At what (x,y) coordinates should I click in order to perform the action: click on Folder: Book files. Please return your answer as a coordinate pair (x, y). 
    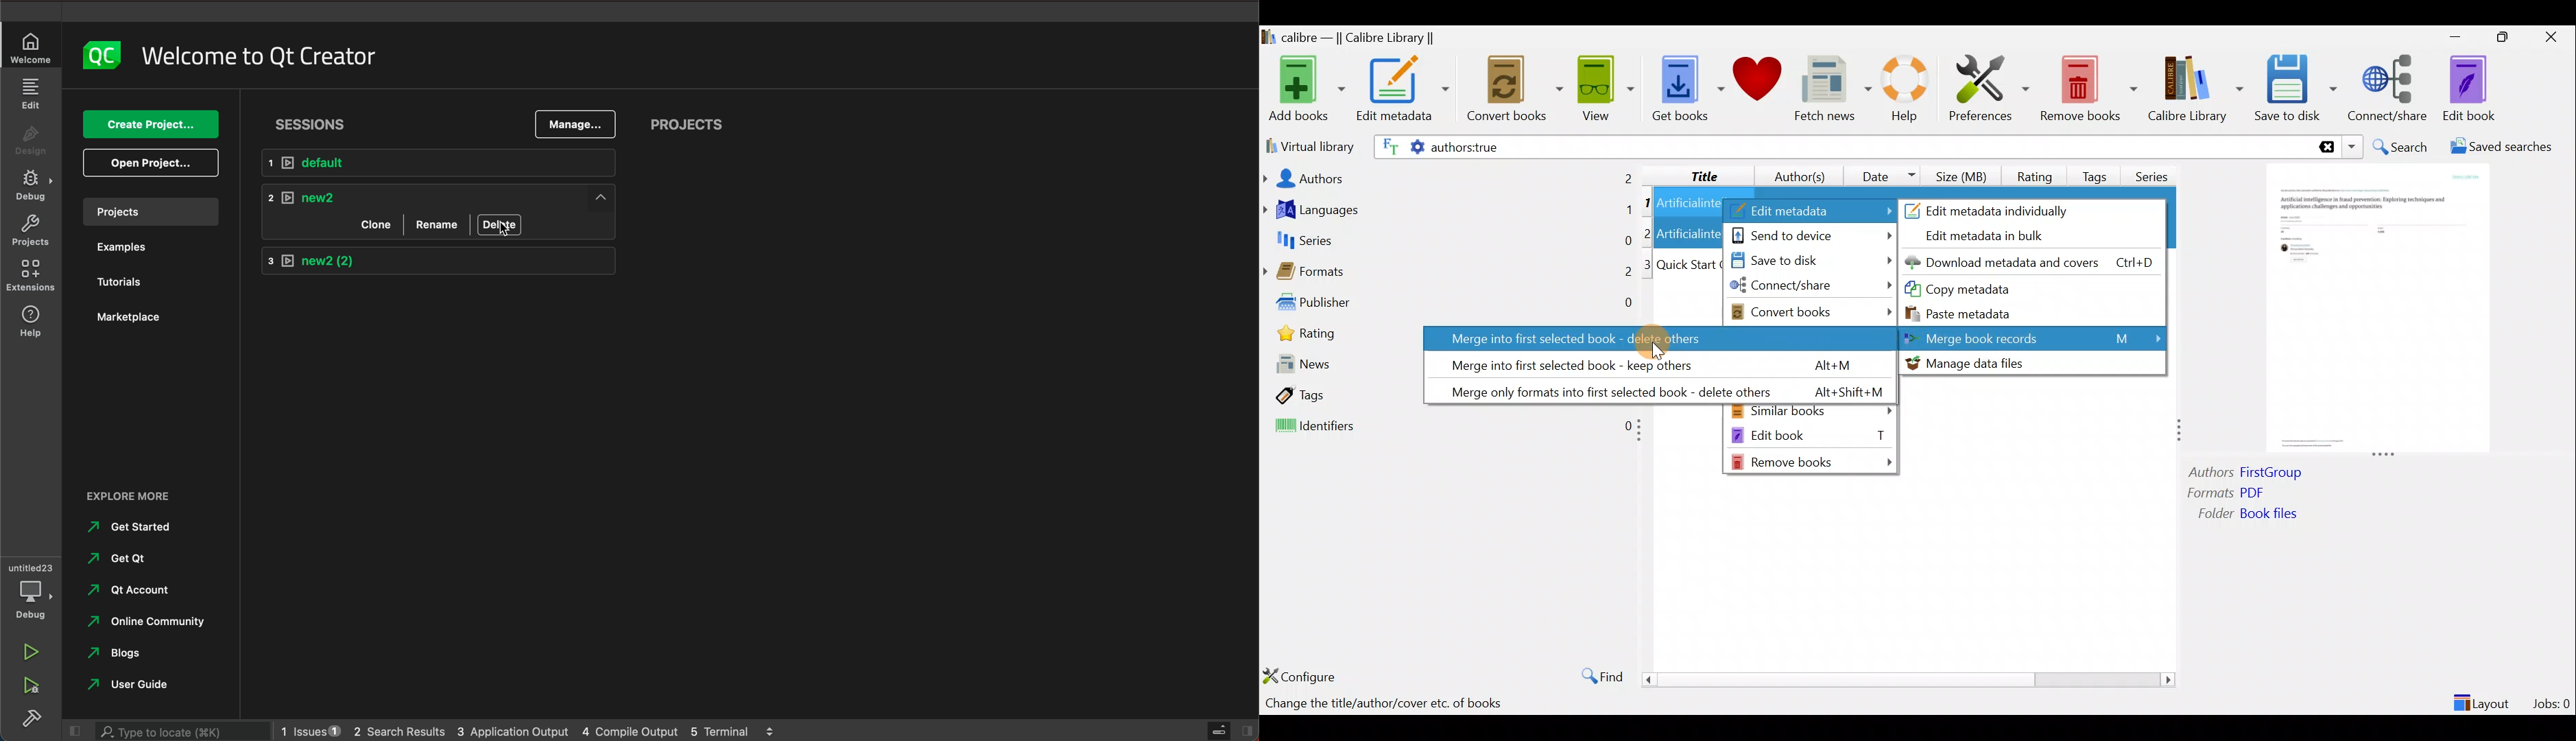
    Looking at the image, I should click on (2281, 515).